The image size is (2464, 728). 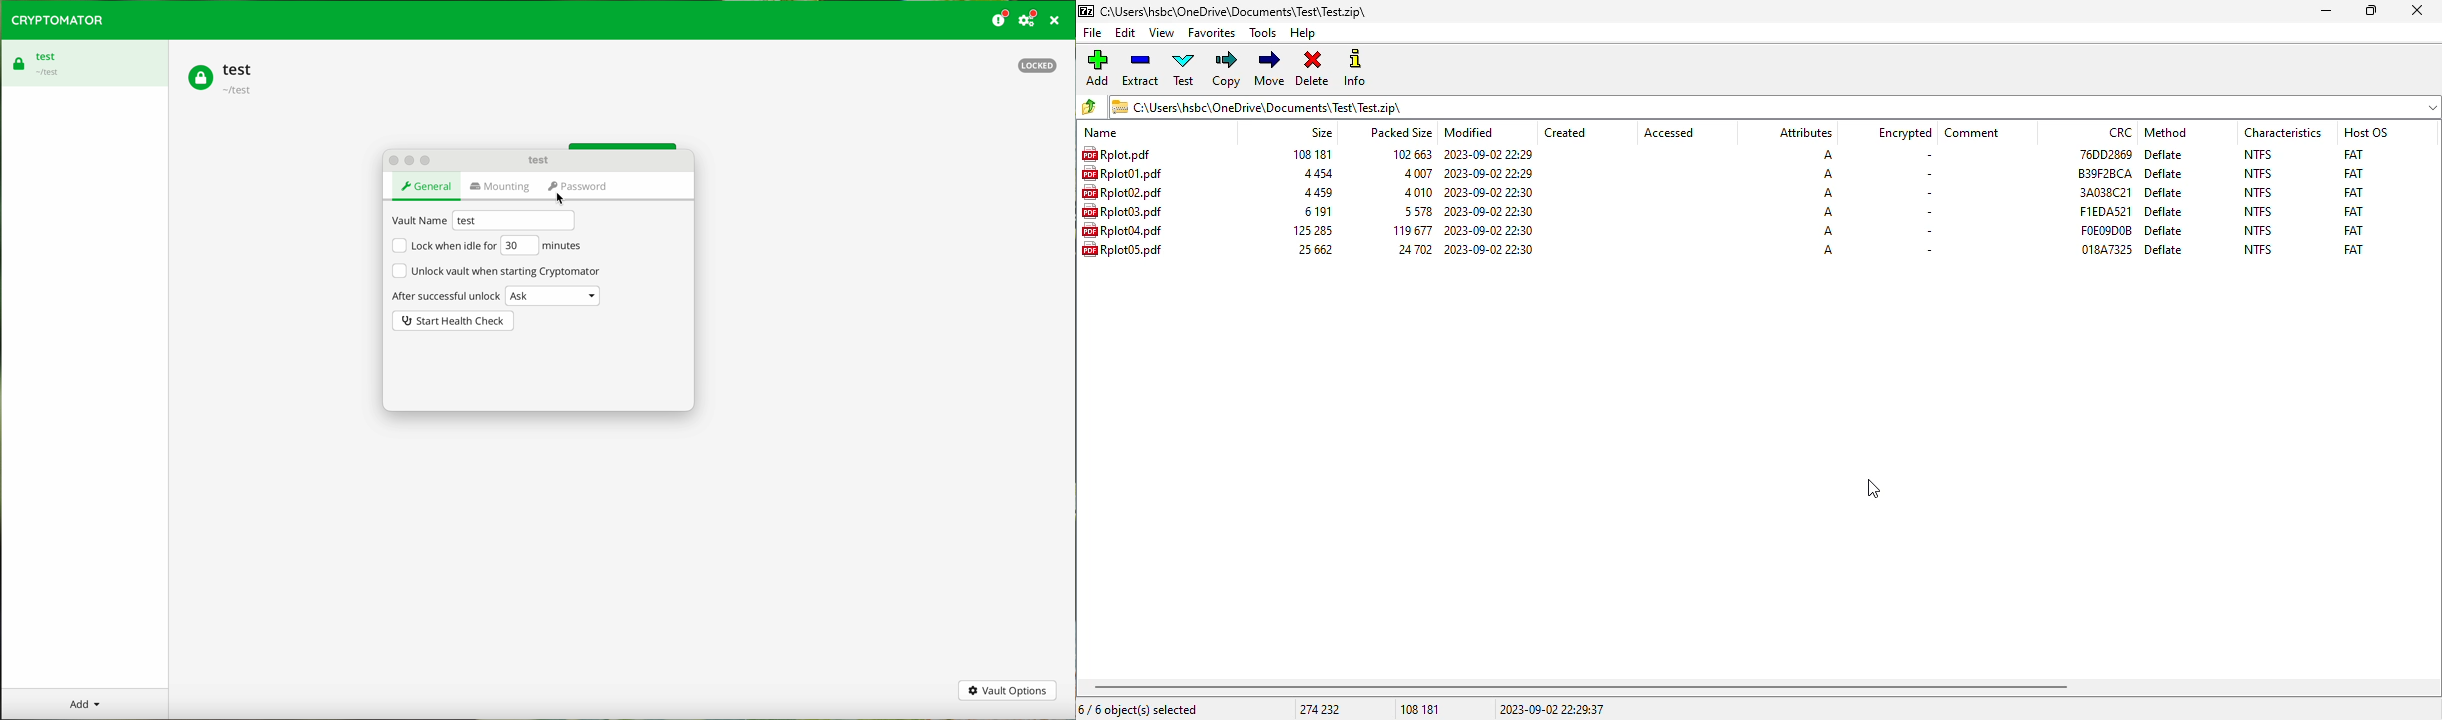 What do you see at coordinates (2259, 230) in the screenshot?
I see `NTFS` at bounding box center [2259, 230].